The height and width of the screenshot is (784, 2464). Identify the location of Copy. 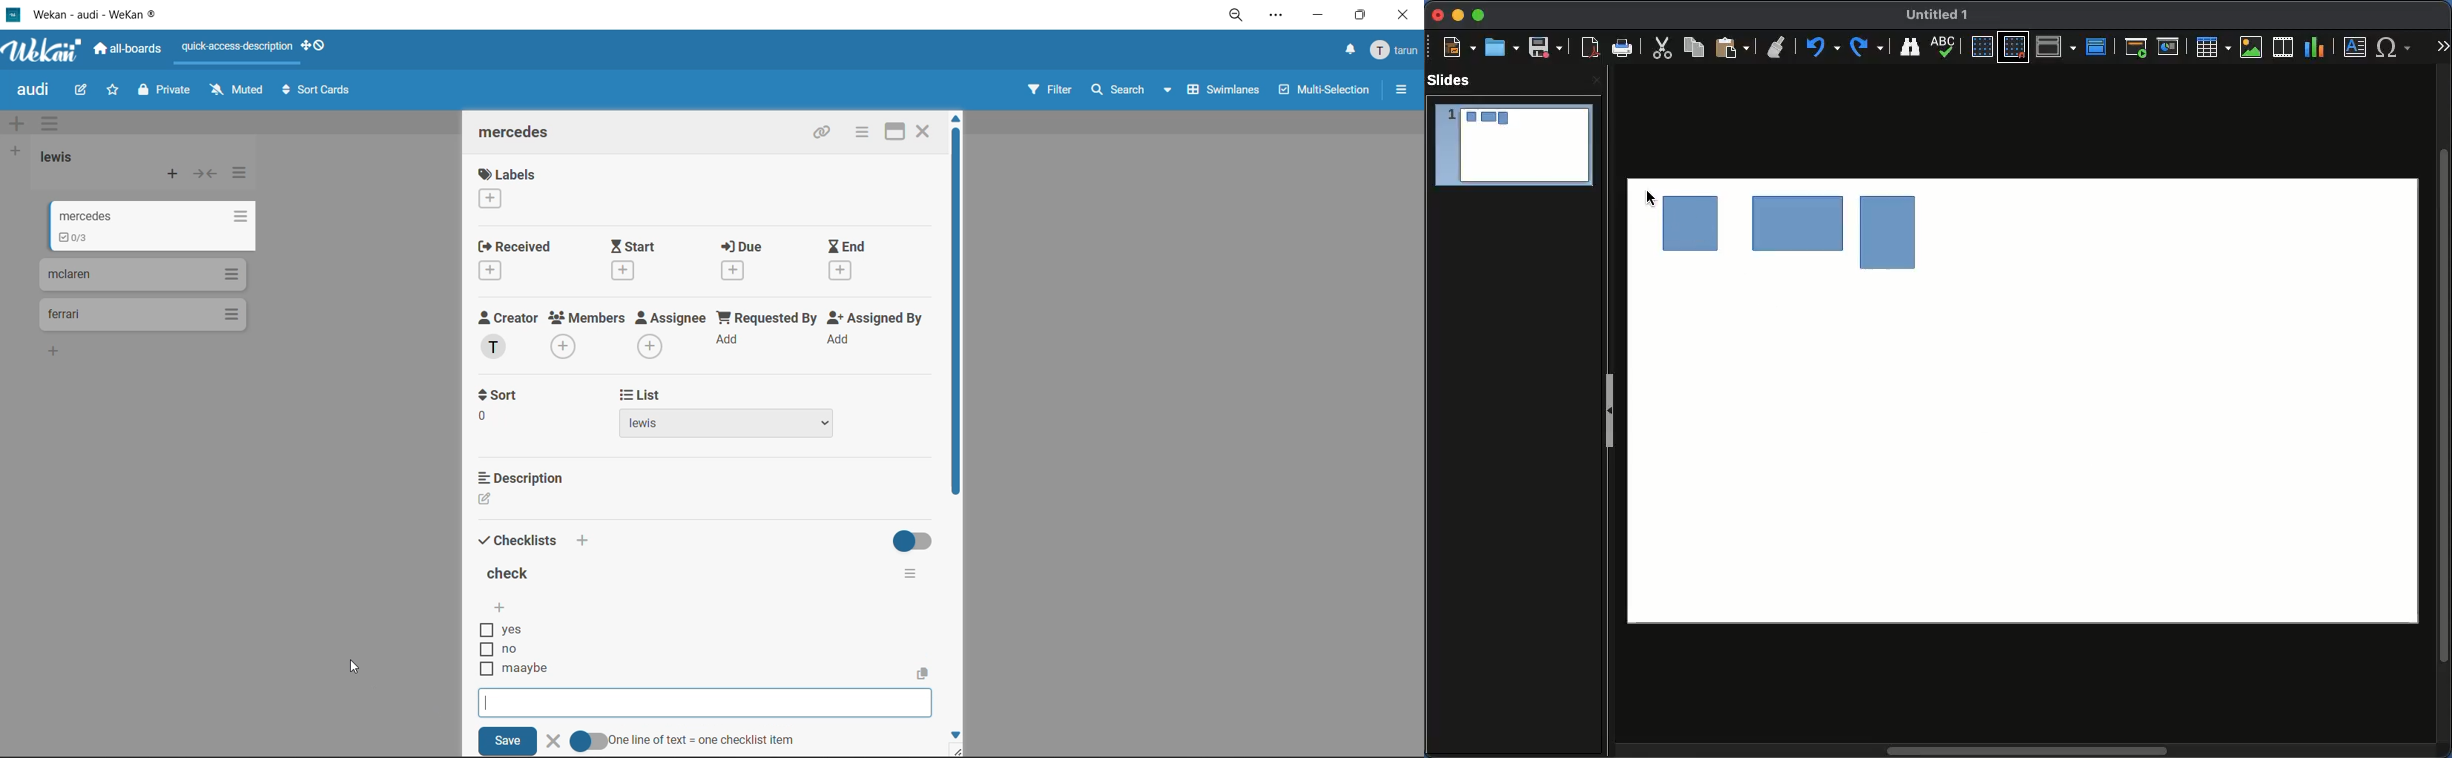
(1697, 47).